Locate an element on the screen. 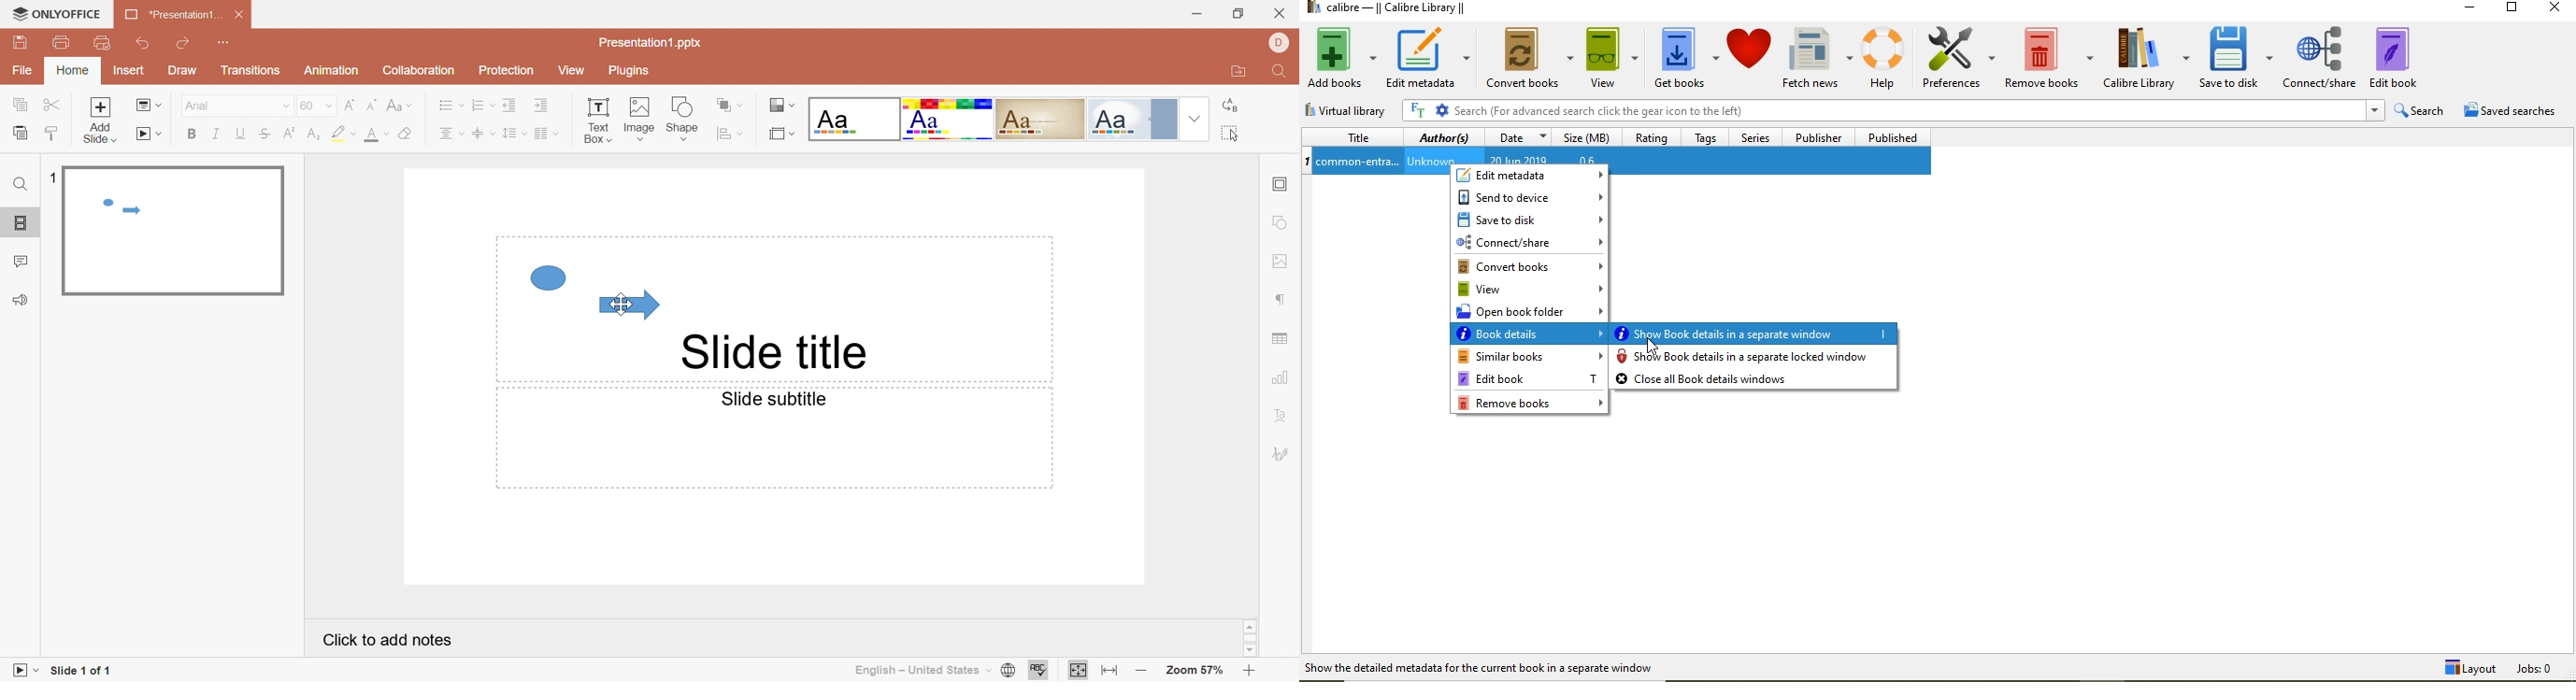 This screenshot has width=2576, height=700. size(MB) is located at coordinates (1583, 138).